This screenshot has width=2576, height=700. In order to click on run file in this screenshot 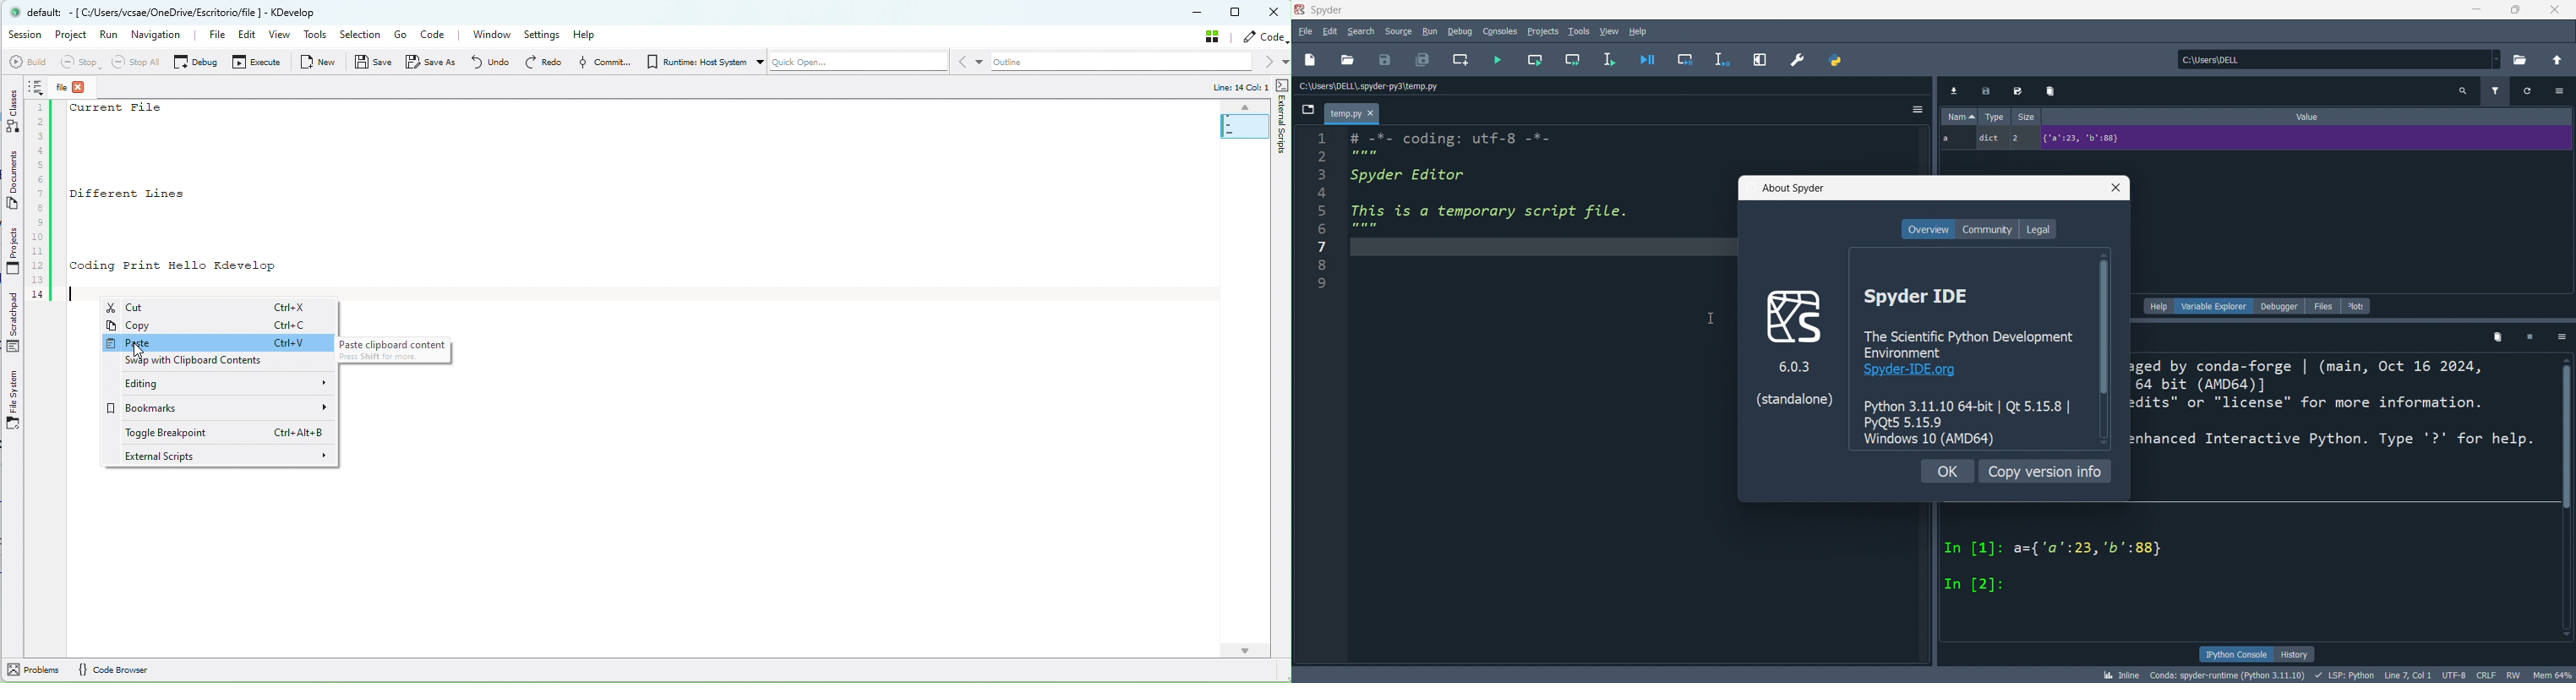, I will do `click(1498, 60)`.